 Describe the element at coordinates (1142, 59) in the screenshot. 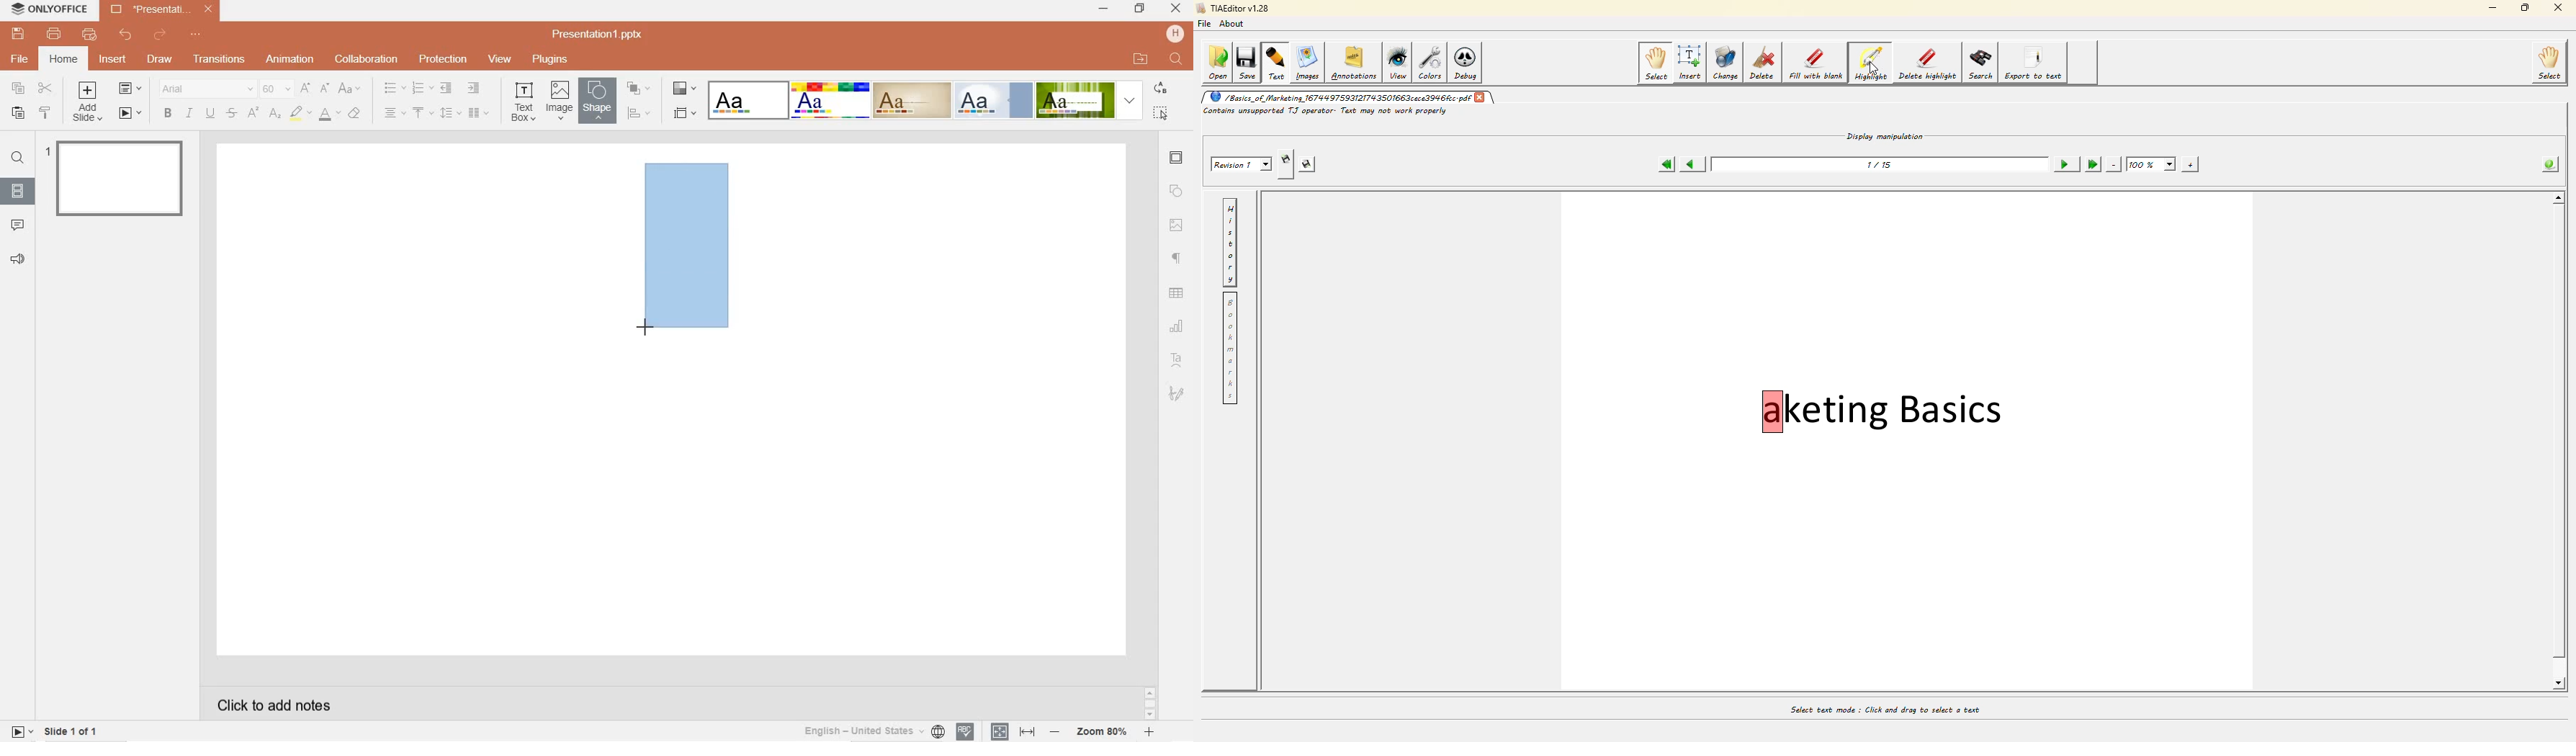

I see `OPEN FILE LOCATION` at that location.